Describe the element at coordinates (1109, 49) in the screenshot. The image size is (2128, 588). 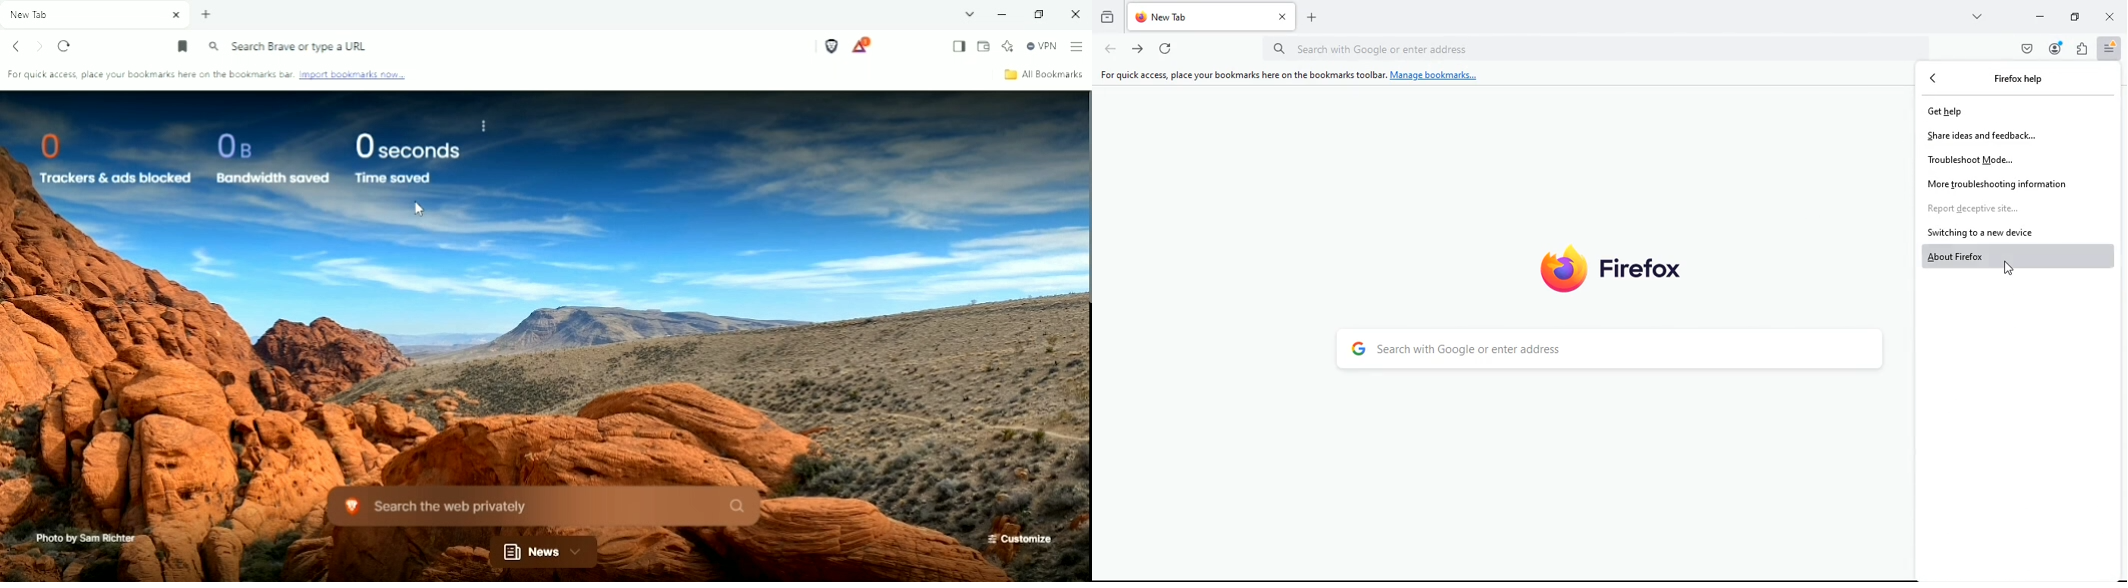
I see `back` at that location.